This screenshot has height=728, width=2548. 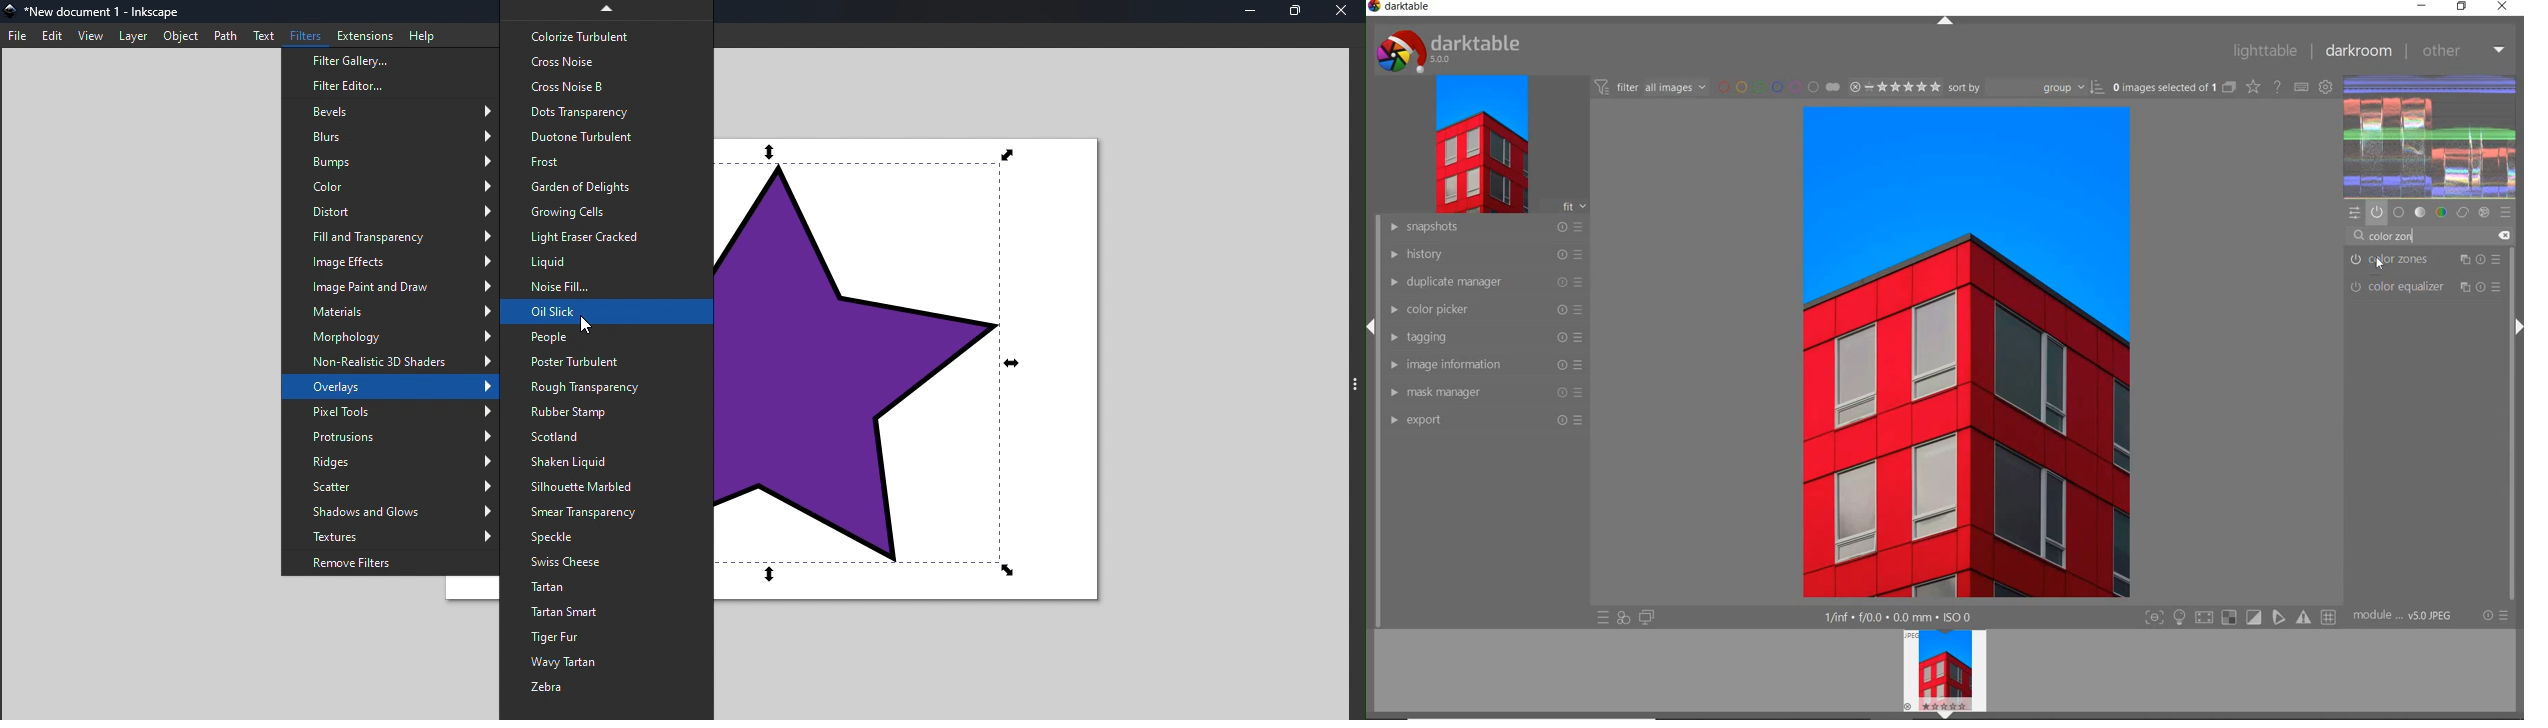 I want to click on Garden of delights, so click(x=602, y=184).